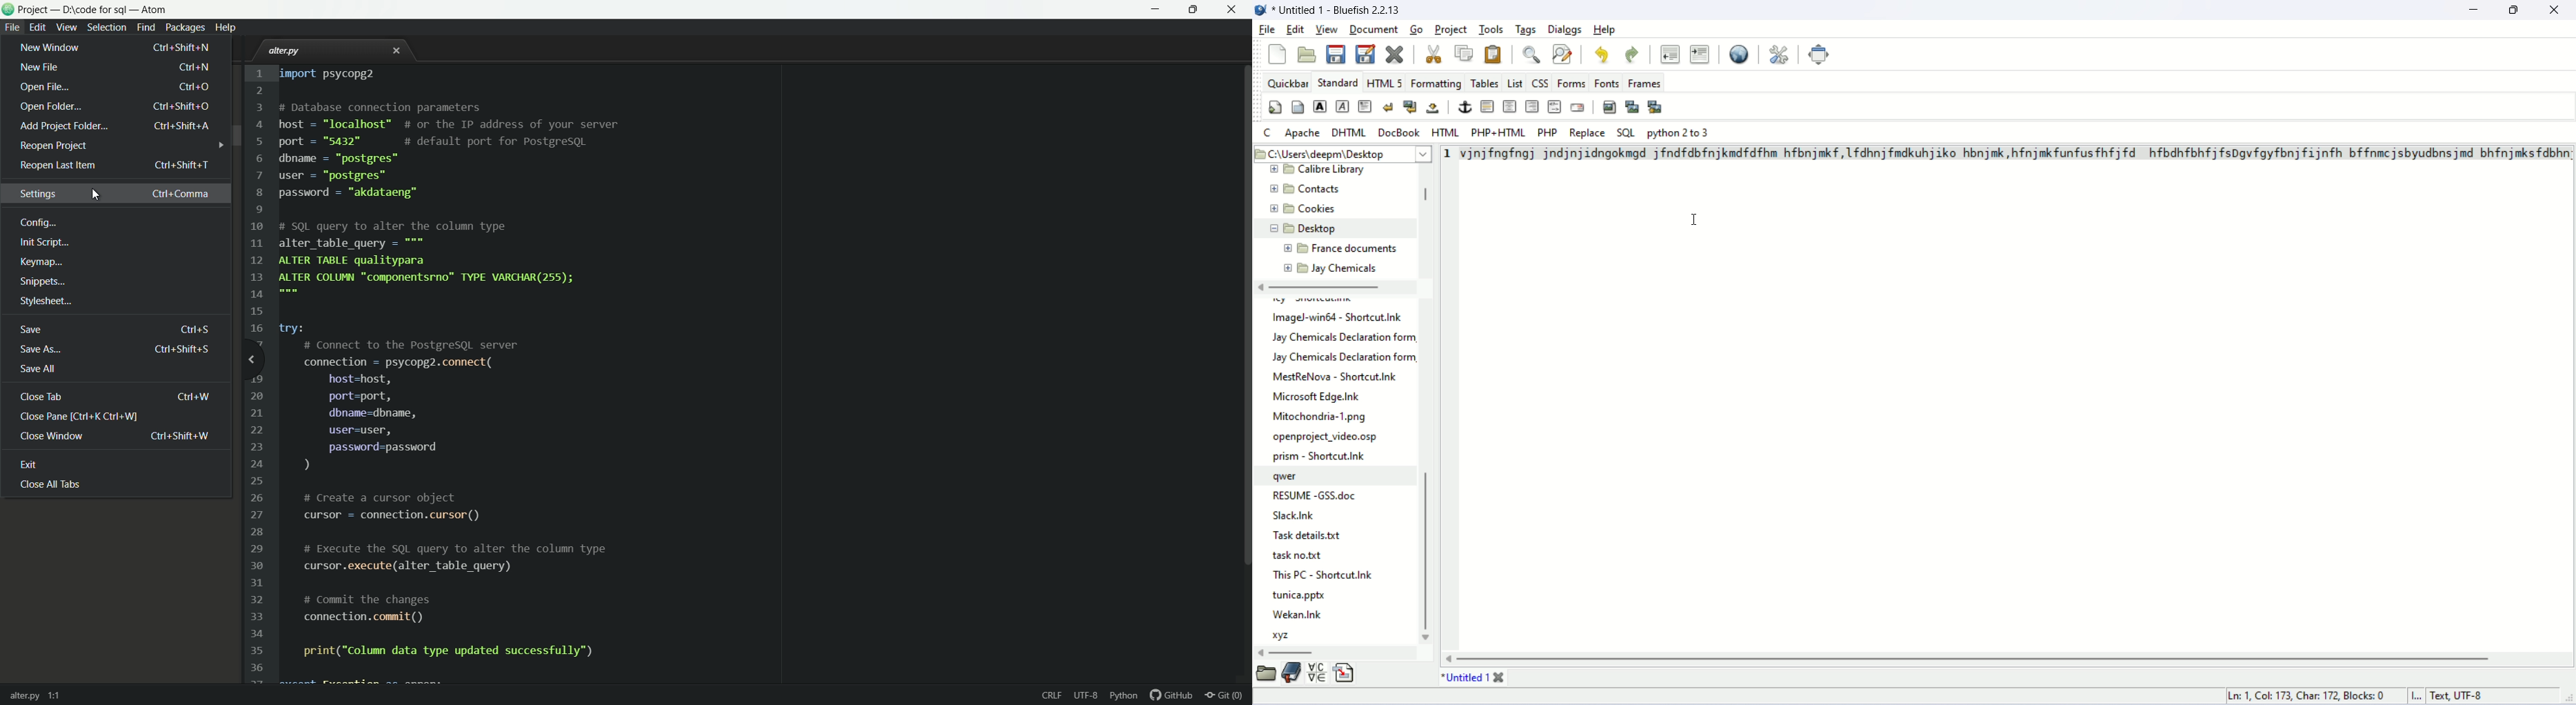  I want to click on close, so click(1397, 54).